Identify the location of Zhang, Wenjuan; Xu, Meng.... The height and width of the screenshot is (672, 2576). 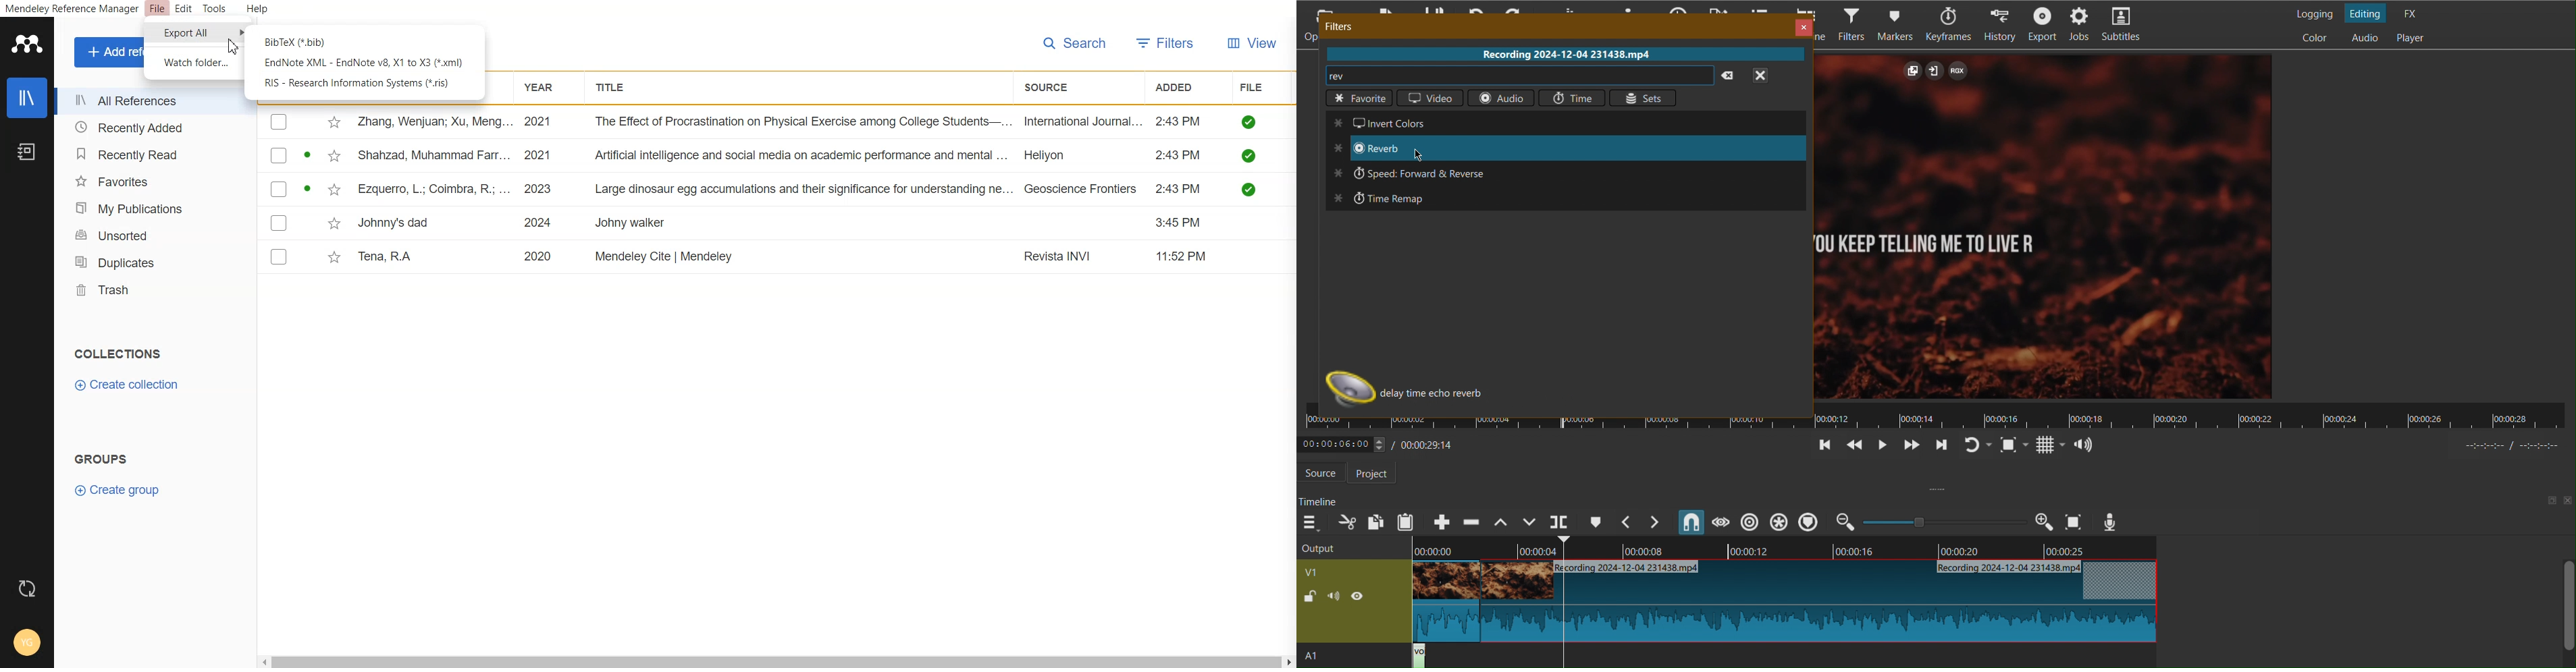
(433, 122).